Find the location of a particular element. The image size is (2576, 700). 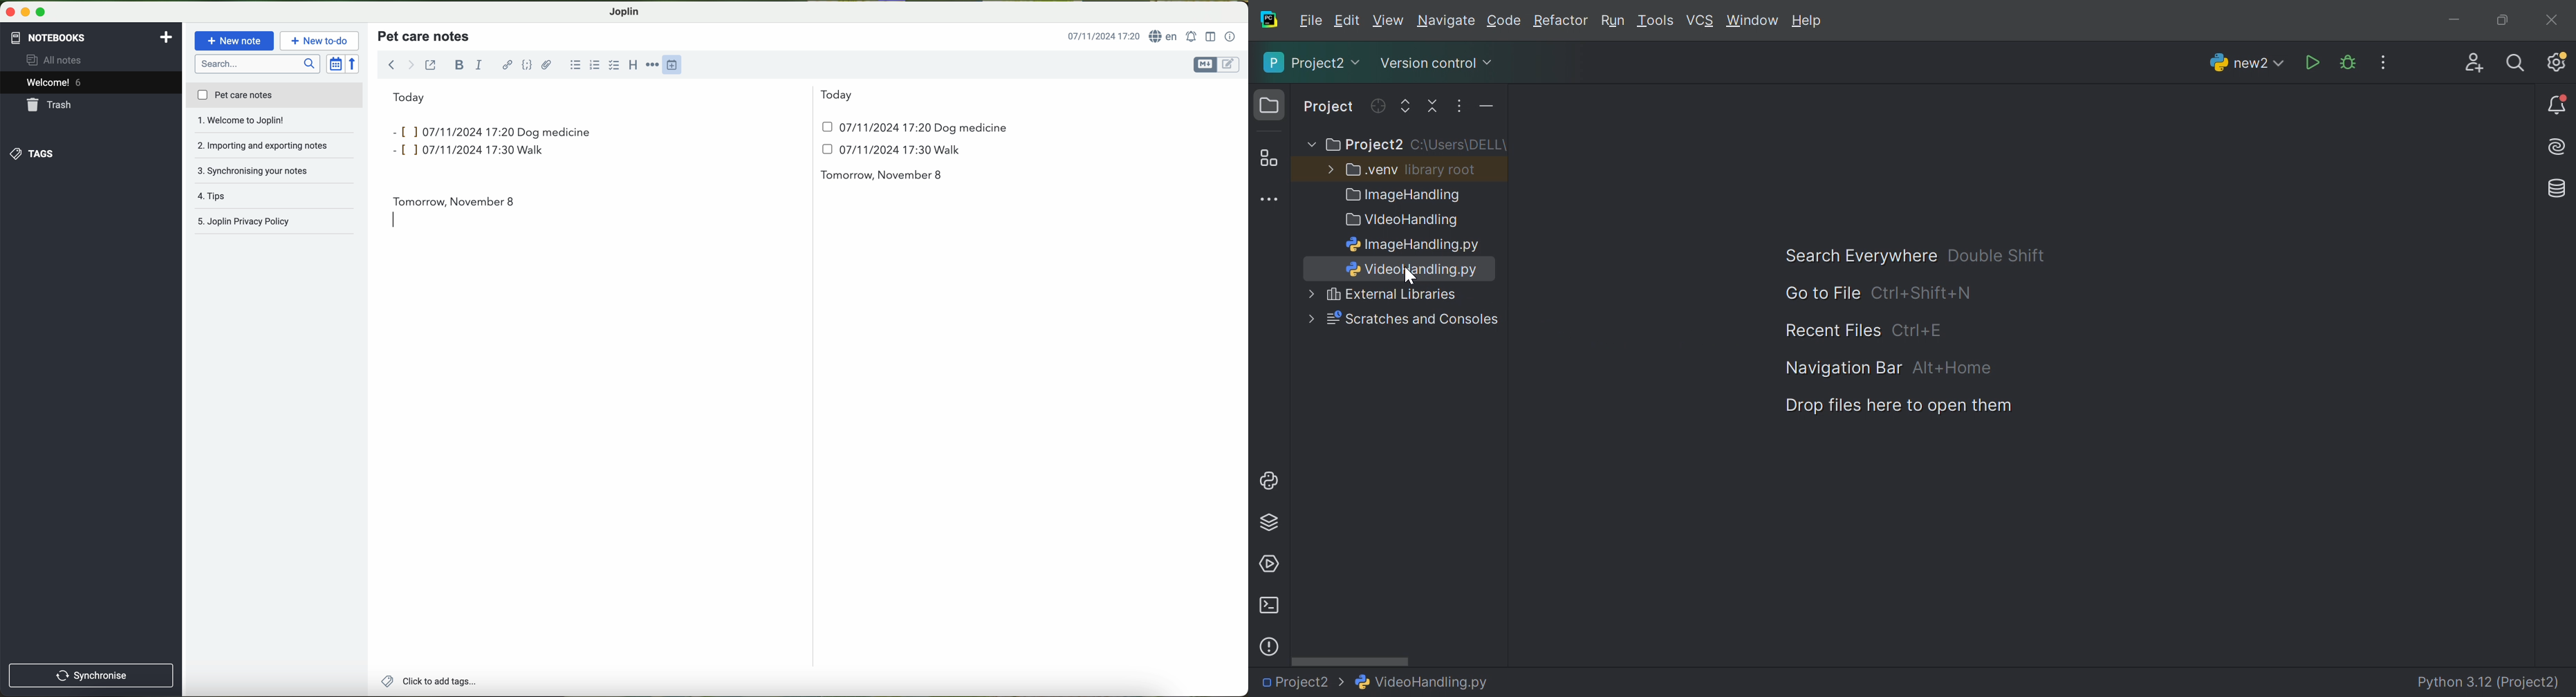

code is located at coordinates (527, 65).